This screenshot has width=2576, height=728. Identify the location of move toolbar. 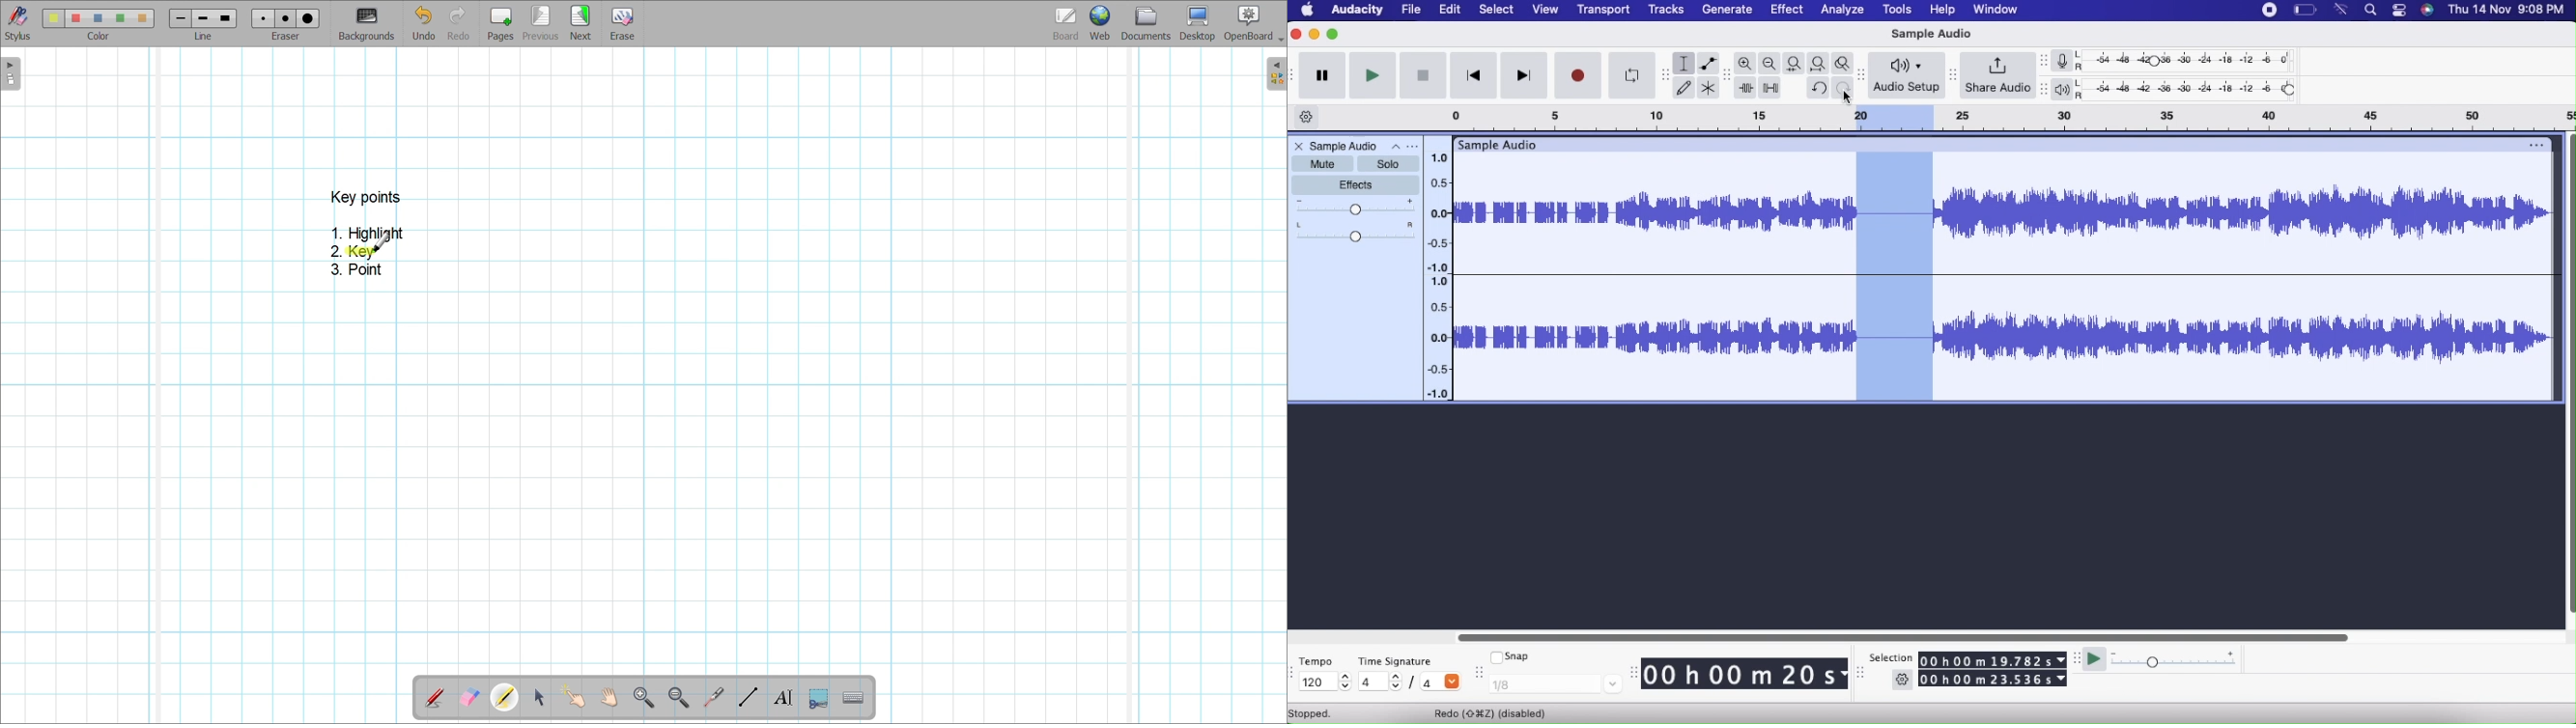
(1862, 673).